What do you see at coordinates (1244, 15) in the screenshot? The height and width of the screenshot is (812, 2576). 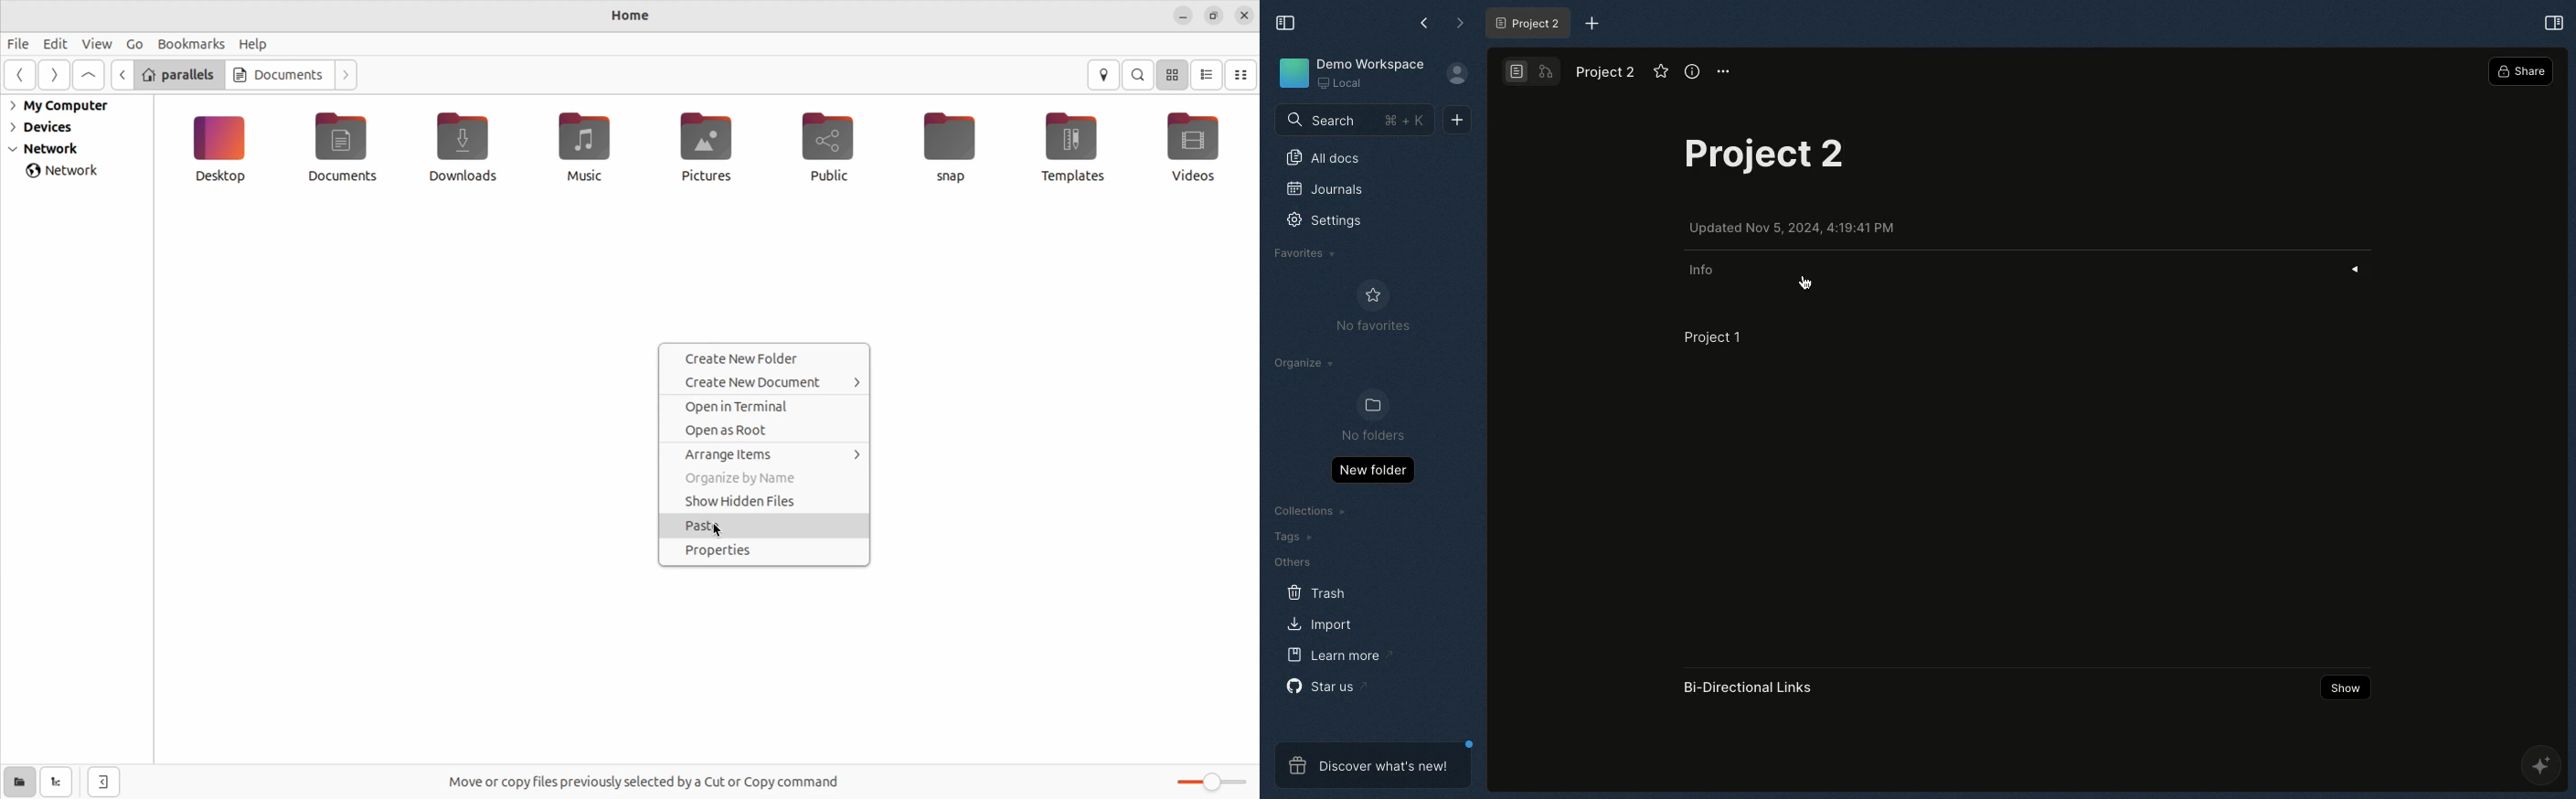 I see `close` at bounding box center [1244, 15].